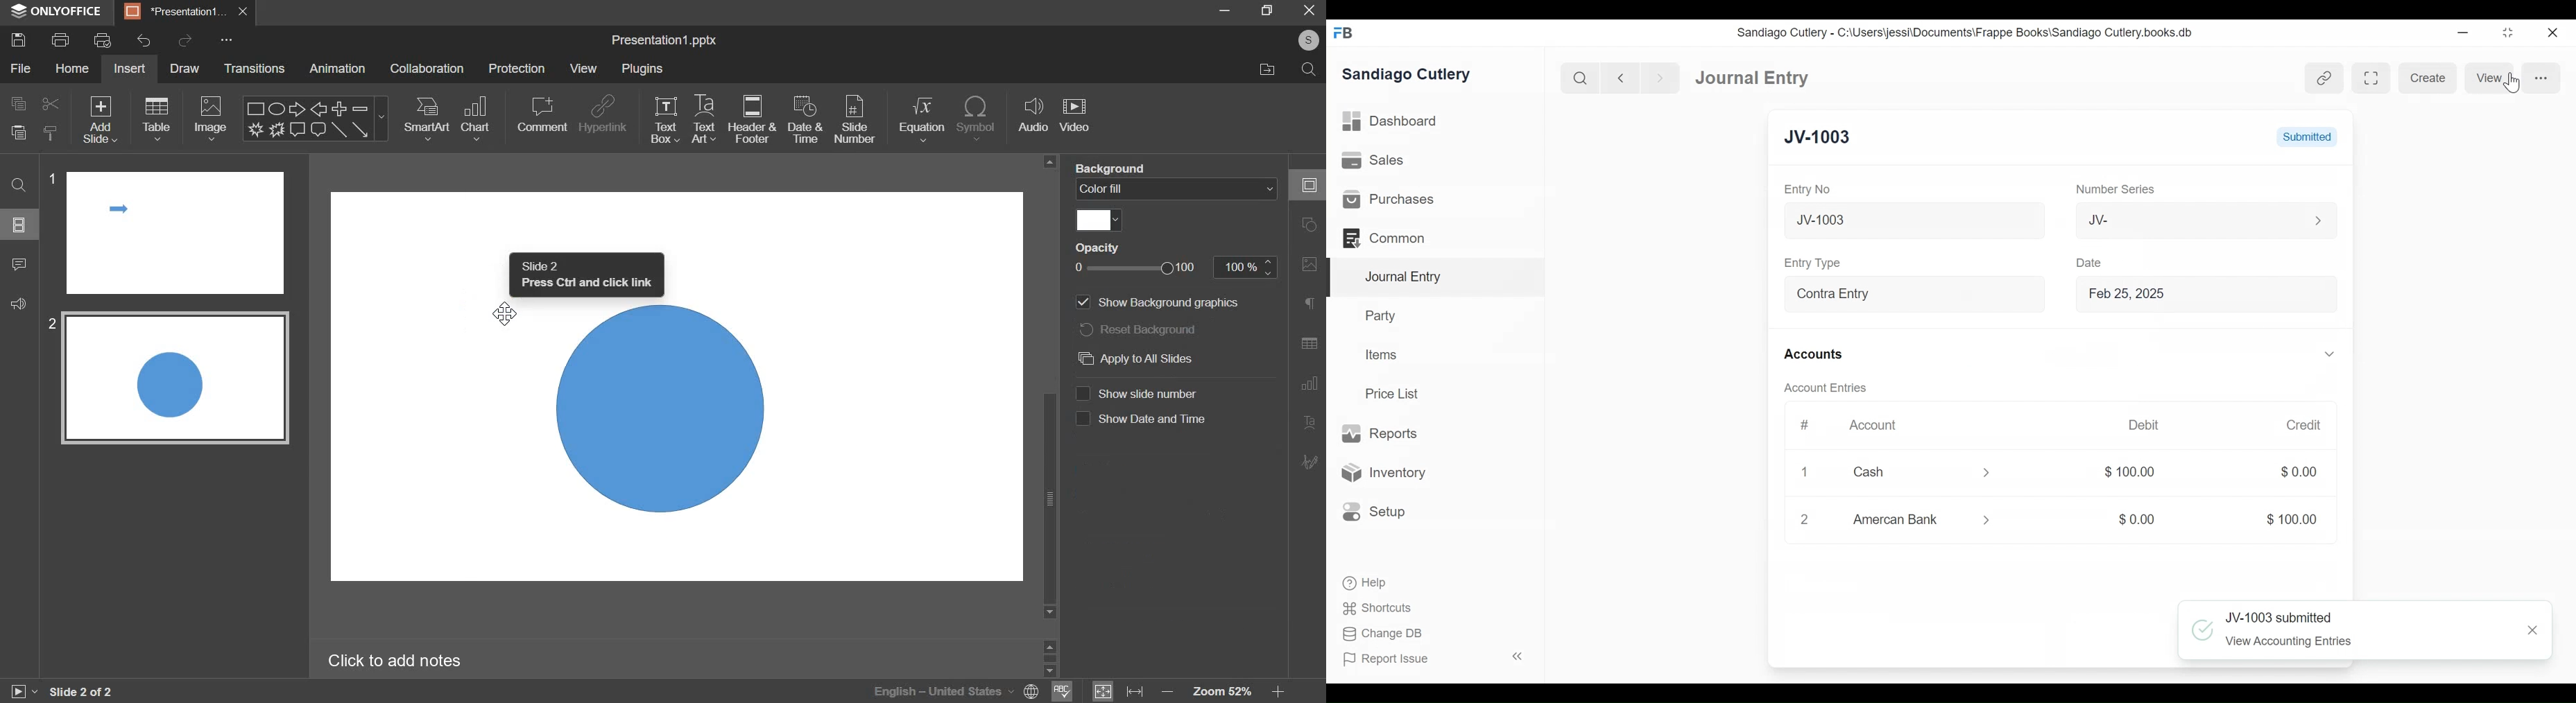 The height and width of the screenshot is (728, 2576). What do you see at coordinates (1387, 472) in the screenshot?
I see `Inventory` at bounding box center [1387, 472].